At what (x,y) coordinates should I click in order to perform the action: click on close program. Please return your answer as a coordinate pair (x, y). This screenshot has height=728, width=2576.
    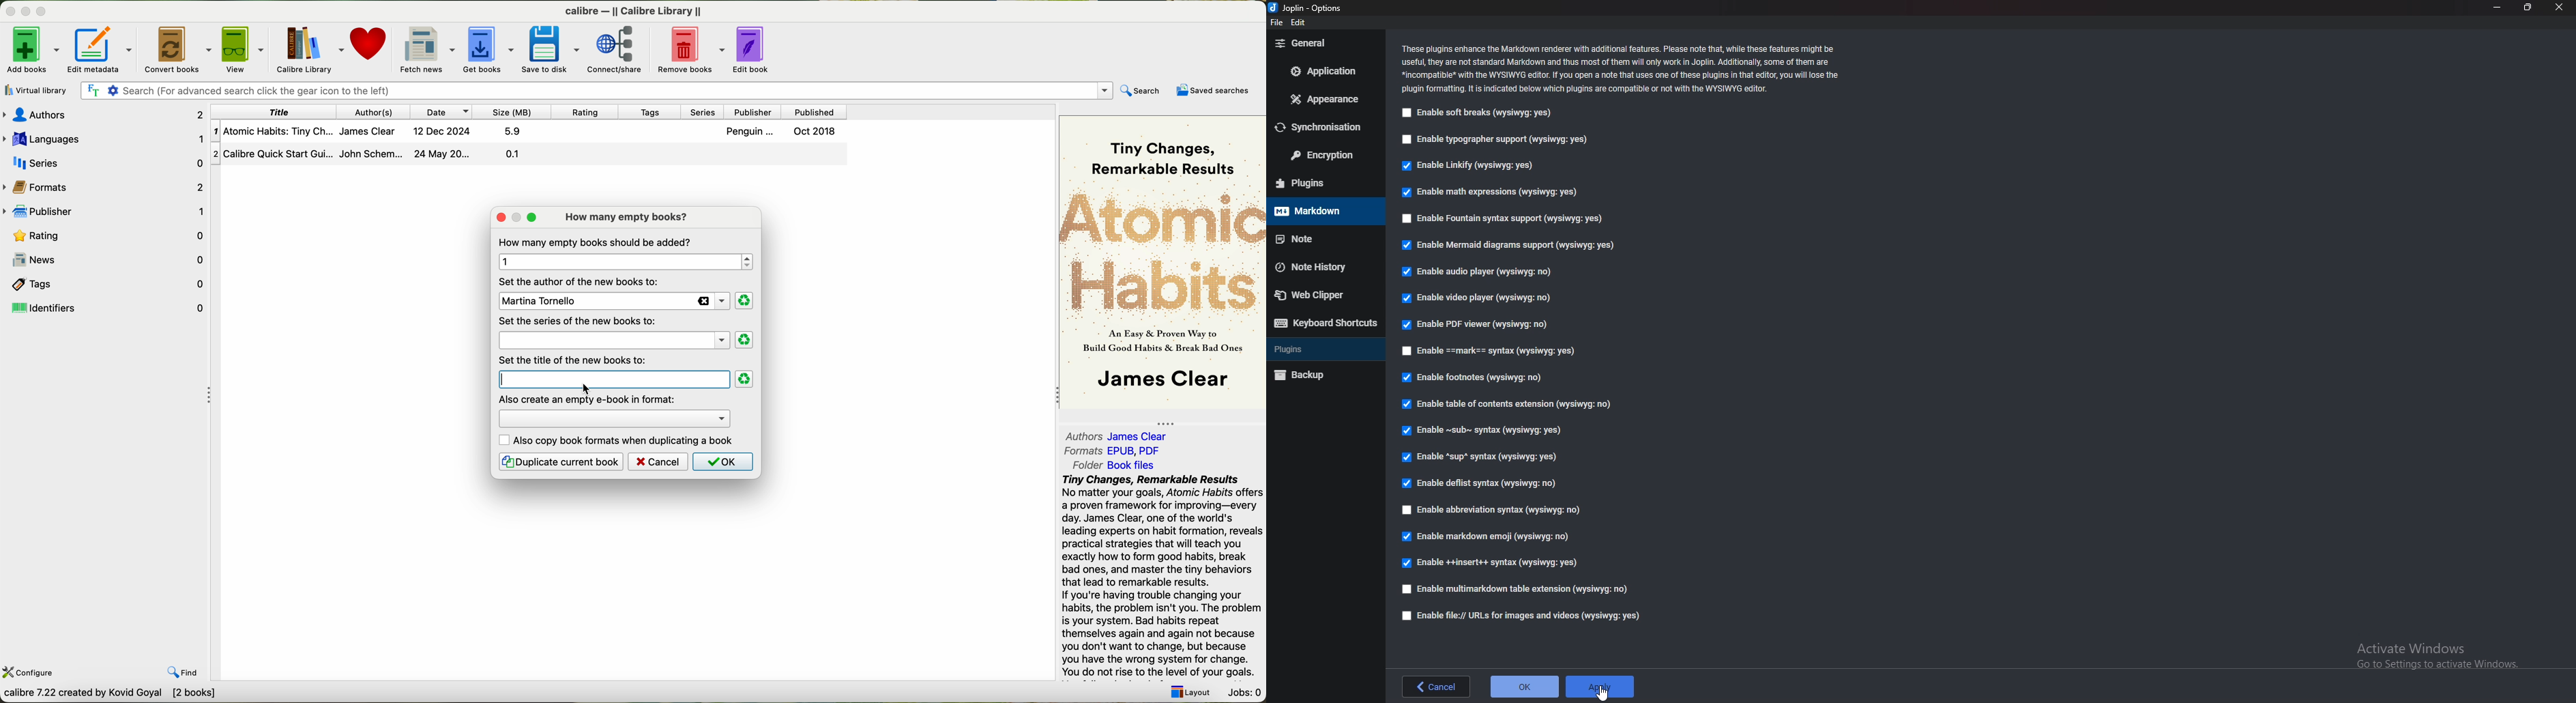
    Looking at the image, I should click on (8, 8).